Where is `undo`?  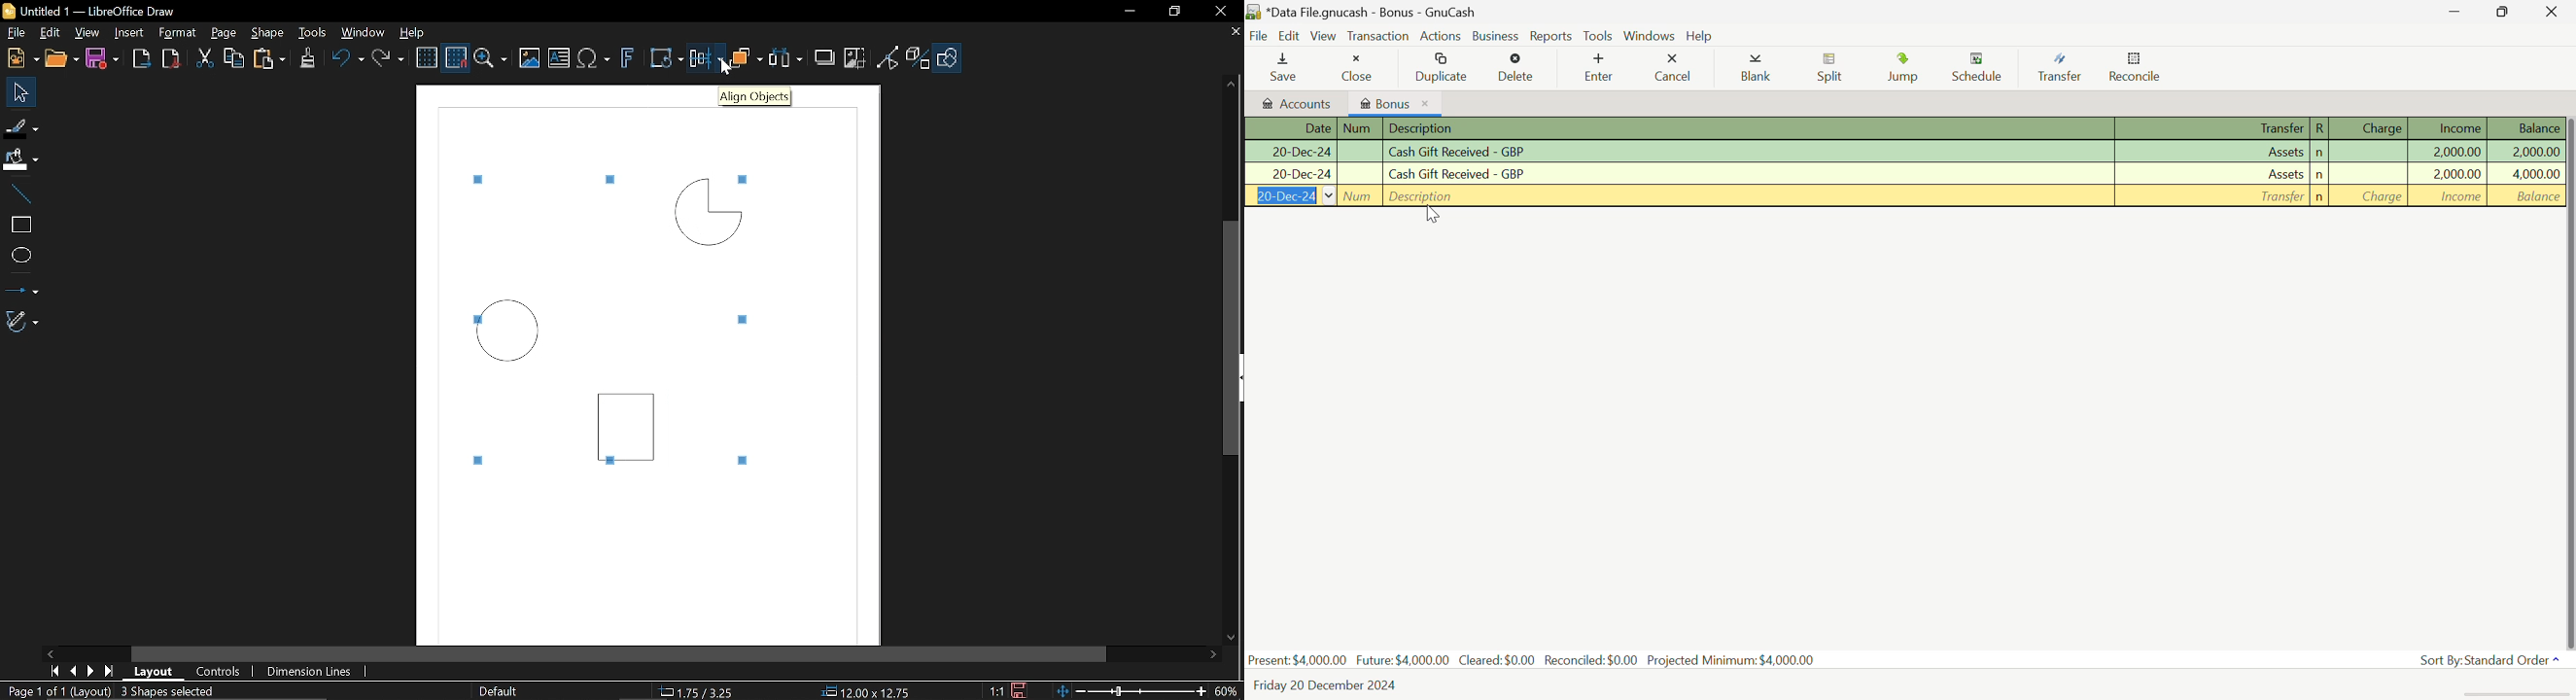
undo is located at coordinates (349, 60).